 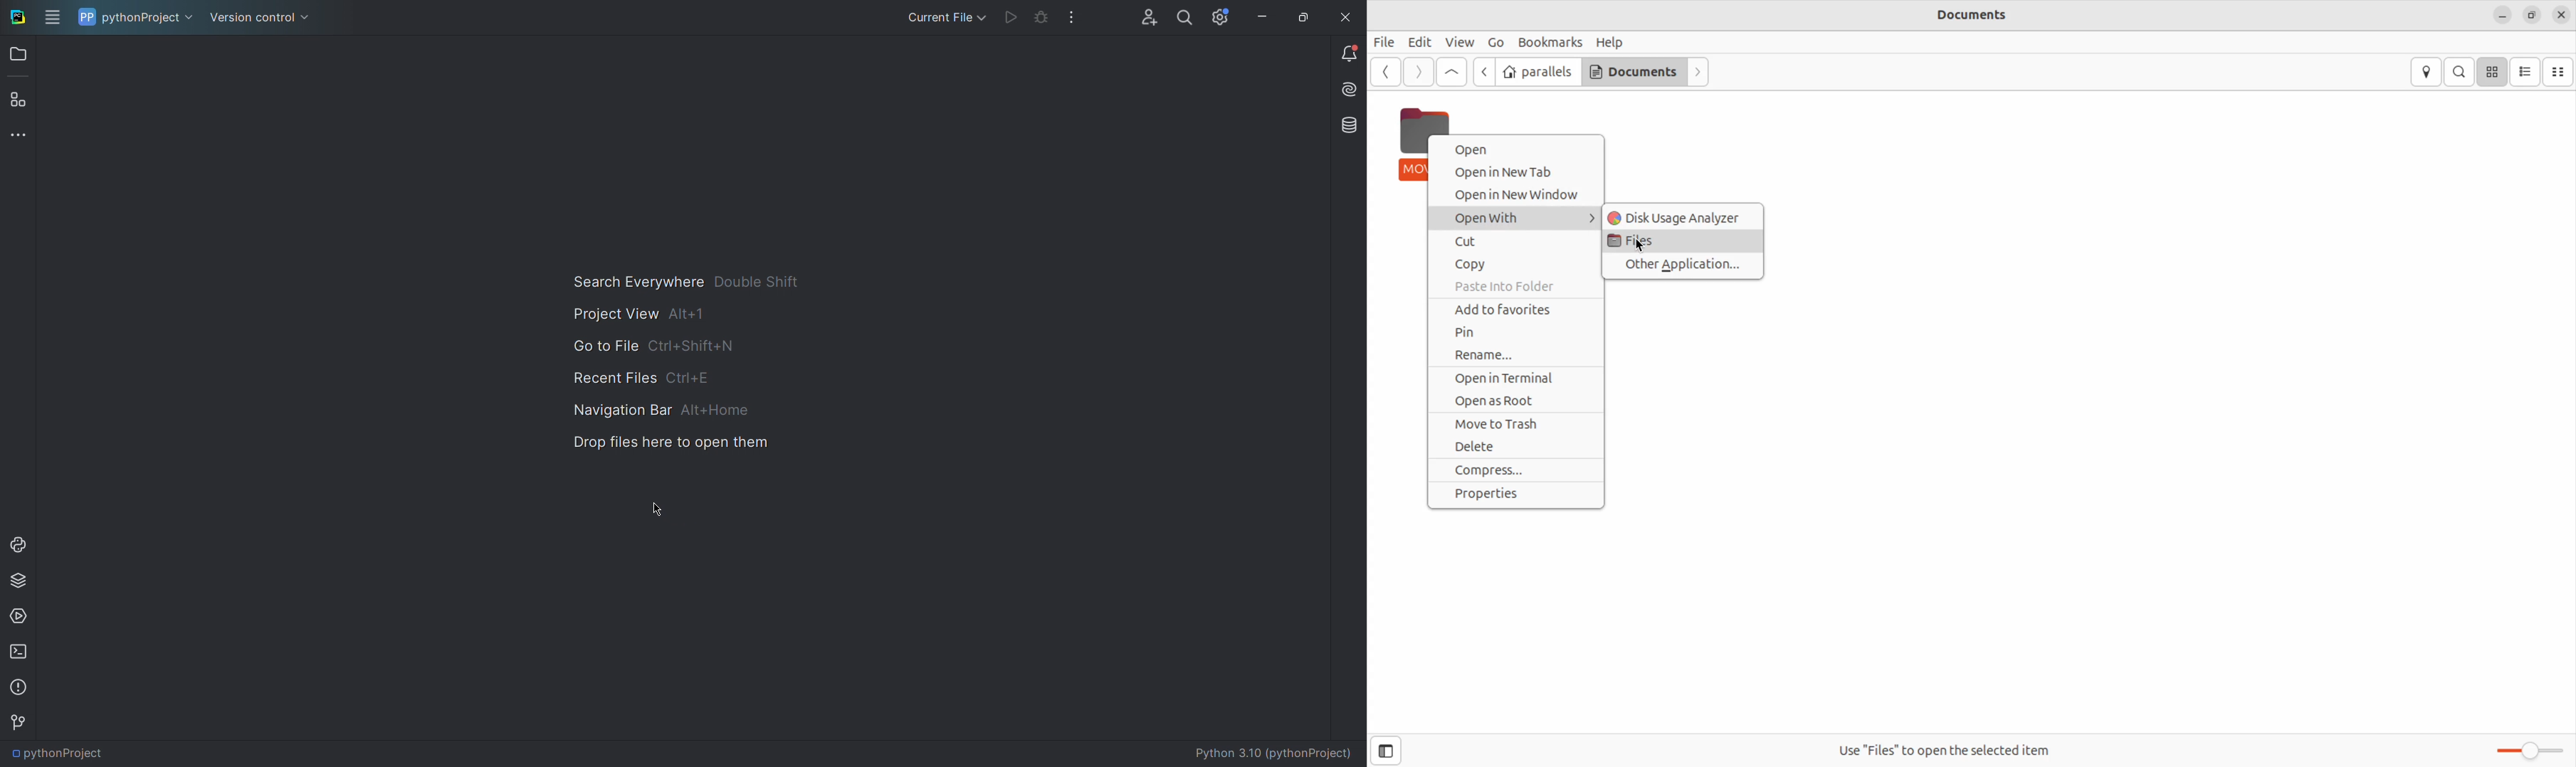 What do you see at coordinates (2532, 14) in the screenshot?
I see `resize` at bounding box center [2532, 14].